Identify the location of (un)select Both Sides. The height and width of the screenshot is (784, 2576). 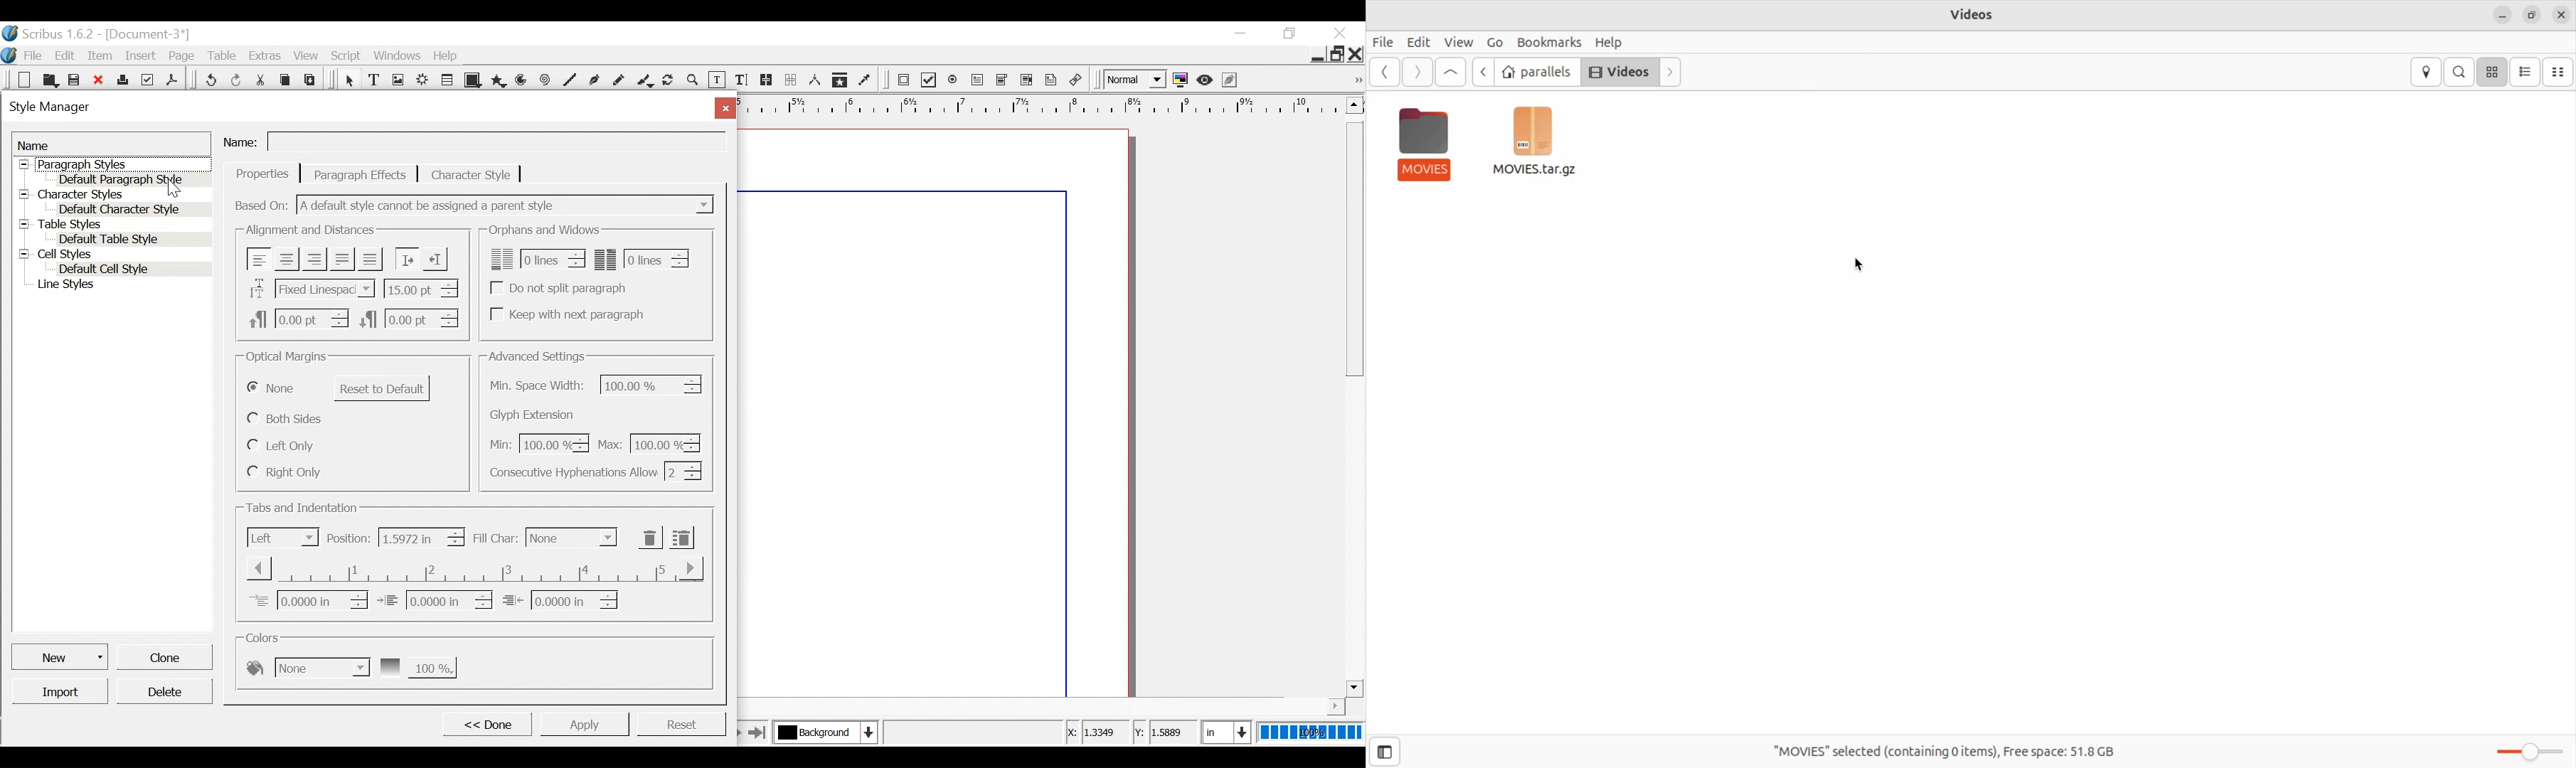
(287, 418).